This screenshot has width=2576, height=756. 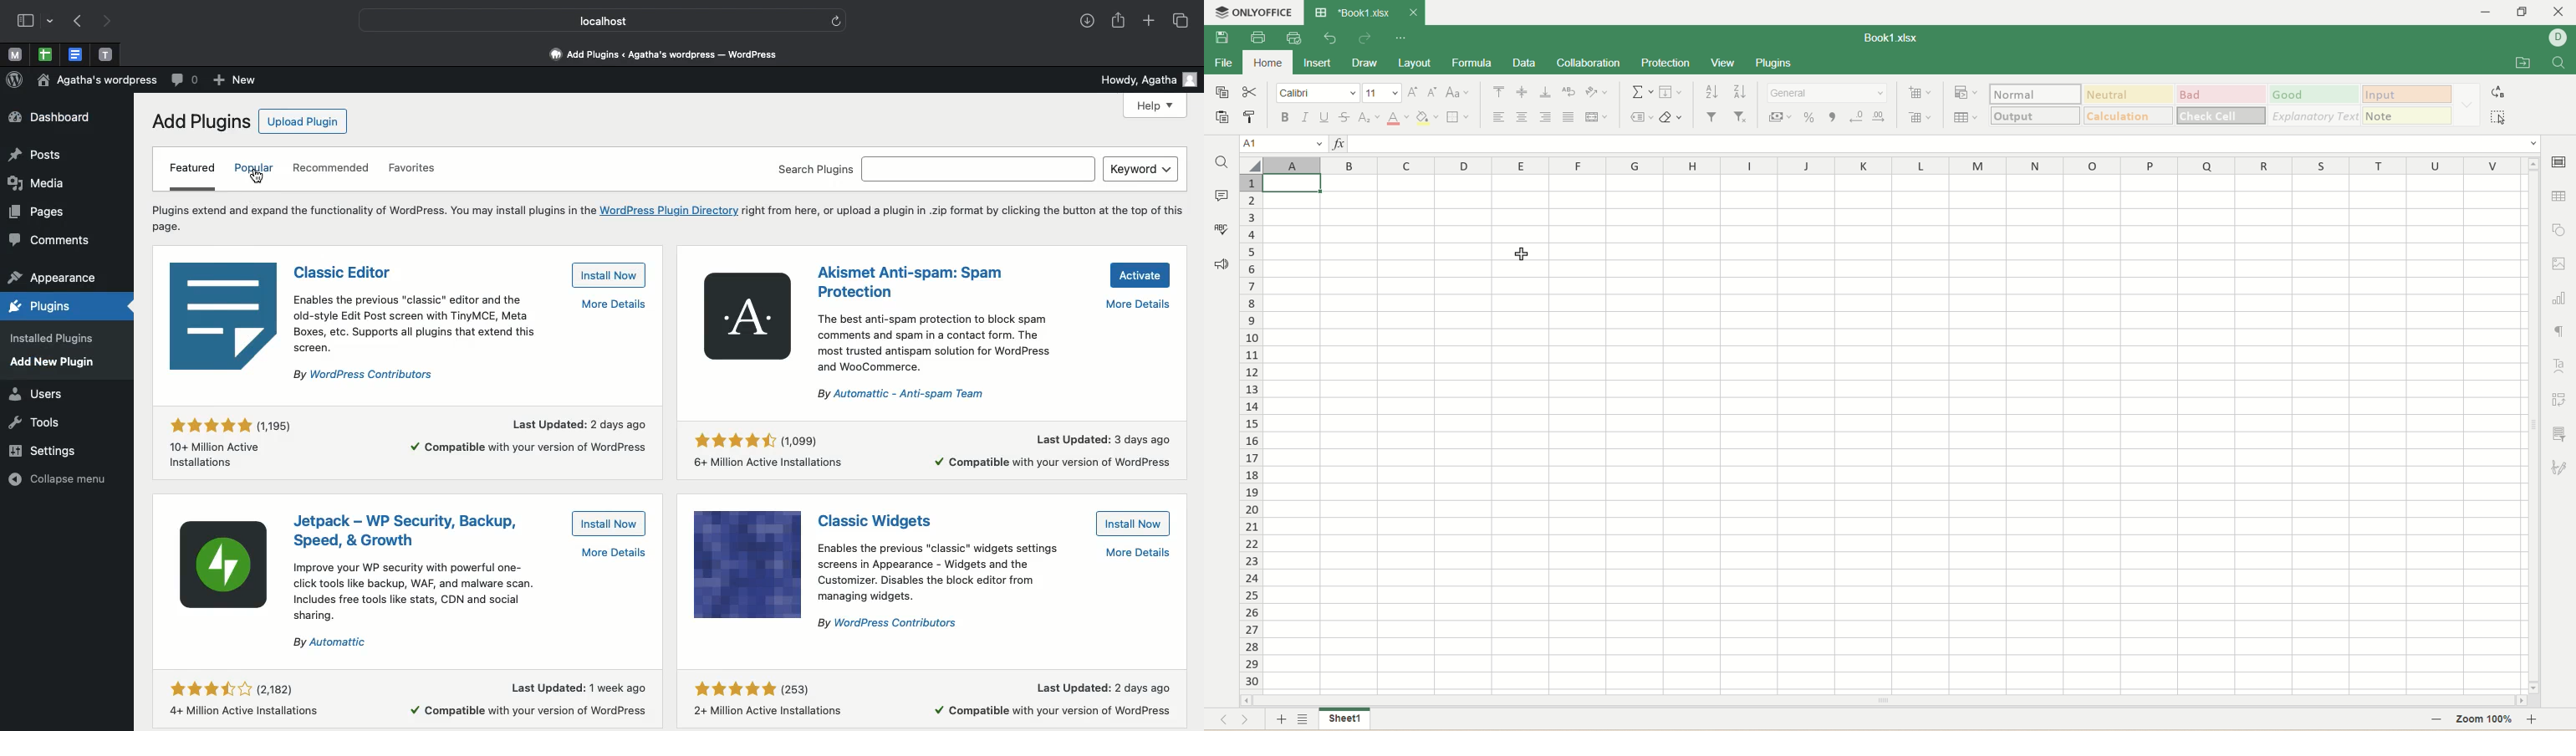 I want to click on pivot settings, so click(x=2561, y=399).